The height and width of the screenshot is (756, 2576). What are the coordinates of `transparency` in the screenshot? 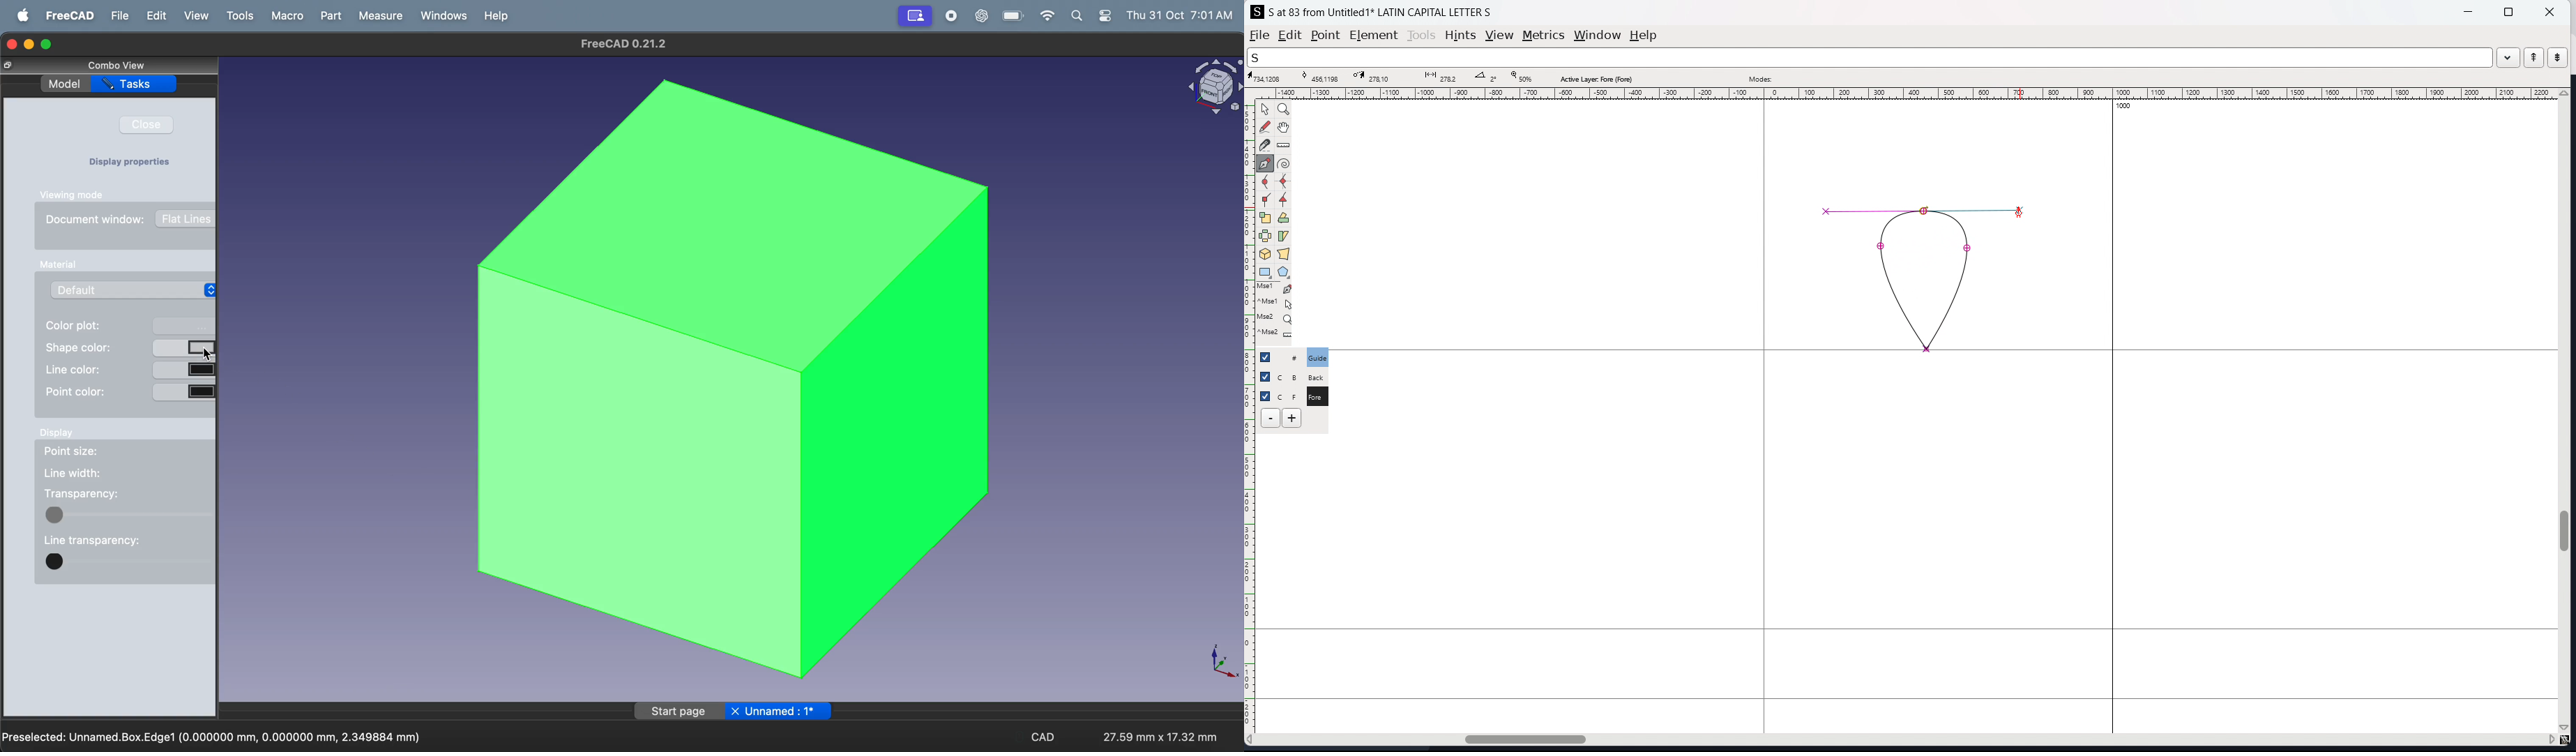 It's located at (81, 494).